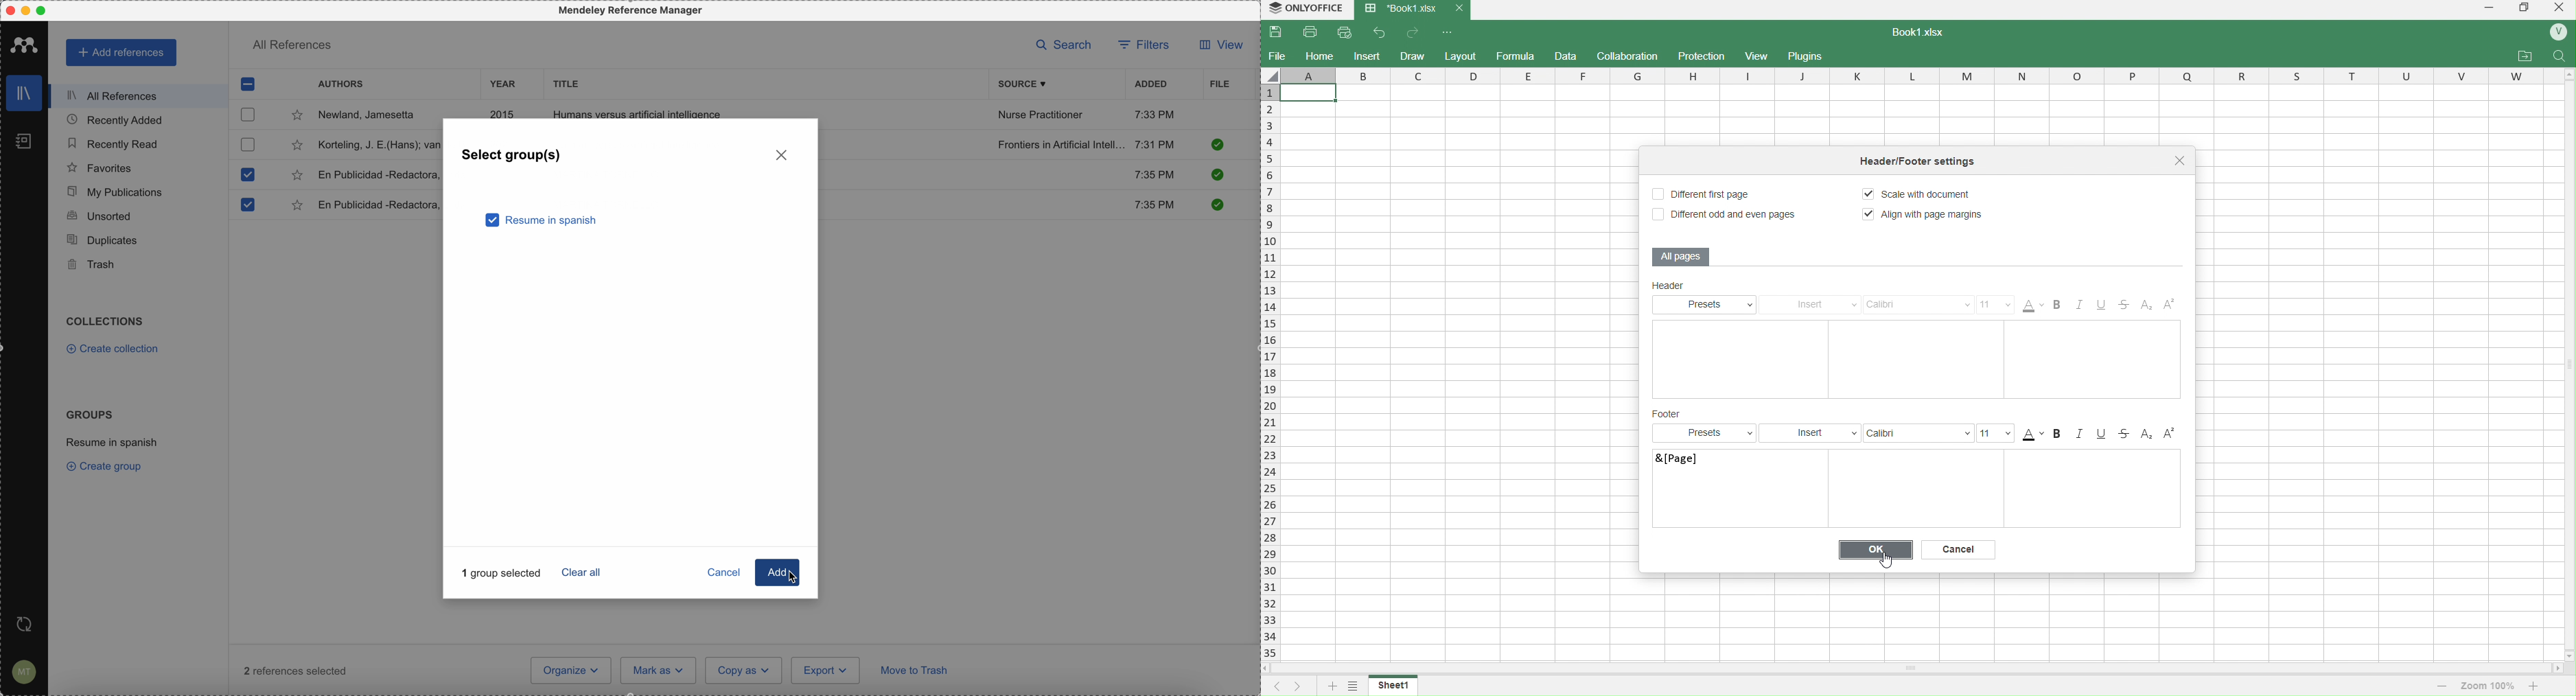 This screenshot has height=700, width=2576. What do you see at coordinates (659, 670) in the screenshot?
I see `mark as` at bounding box center [659, 670].